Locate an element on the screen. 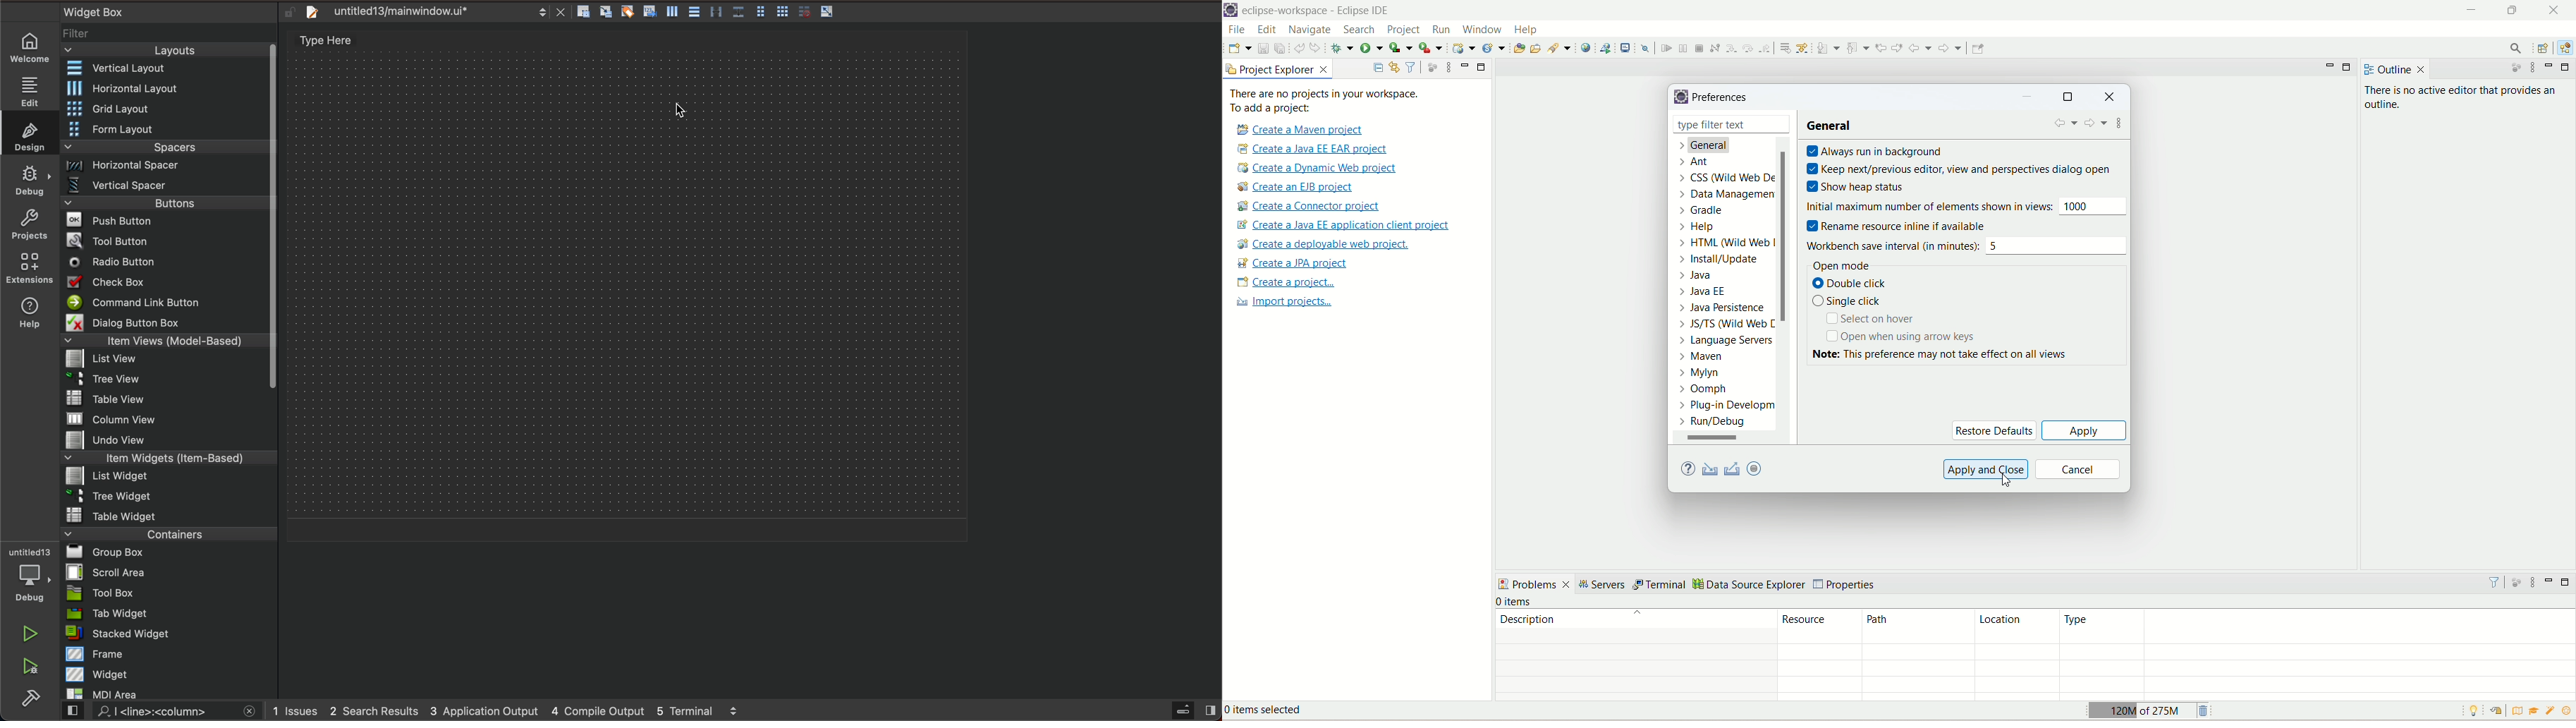  restore welcome is located at coordinates (2495, 711).